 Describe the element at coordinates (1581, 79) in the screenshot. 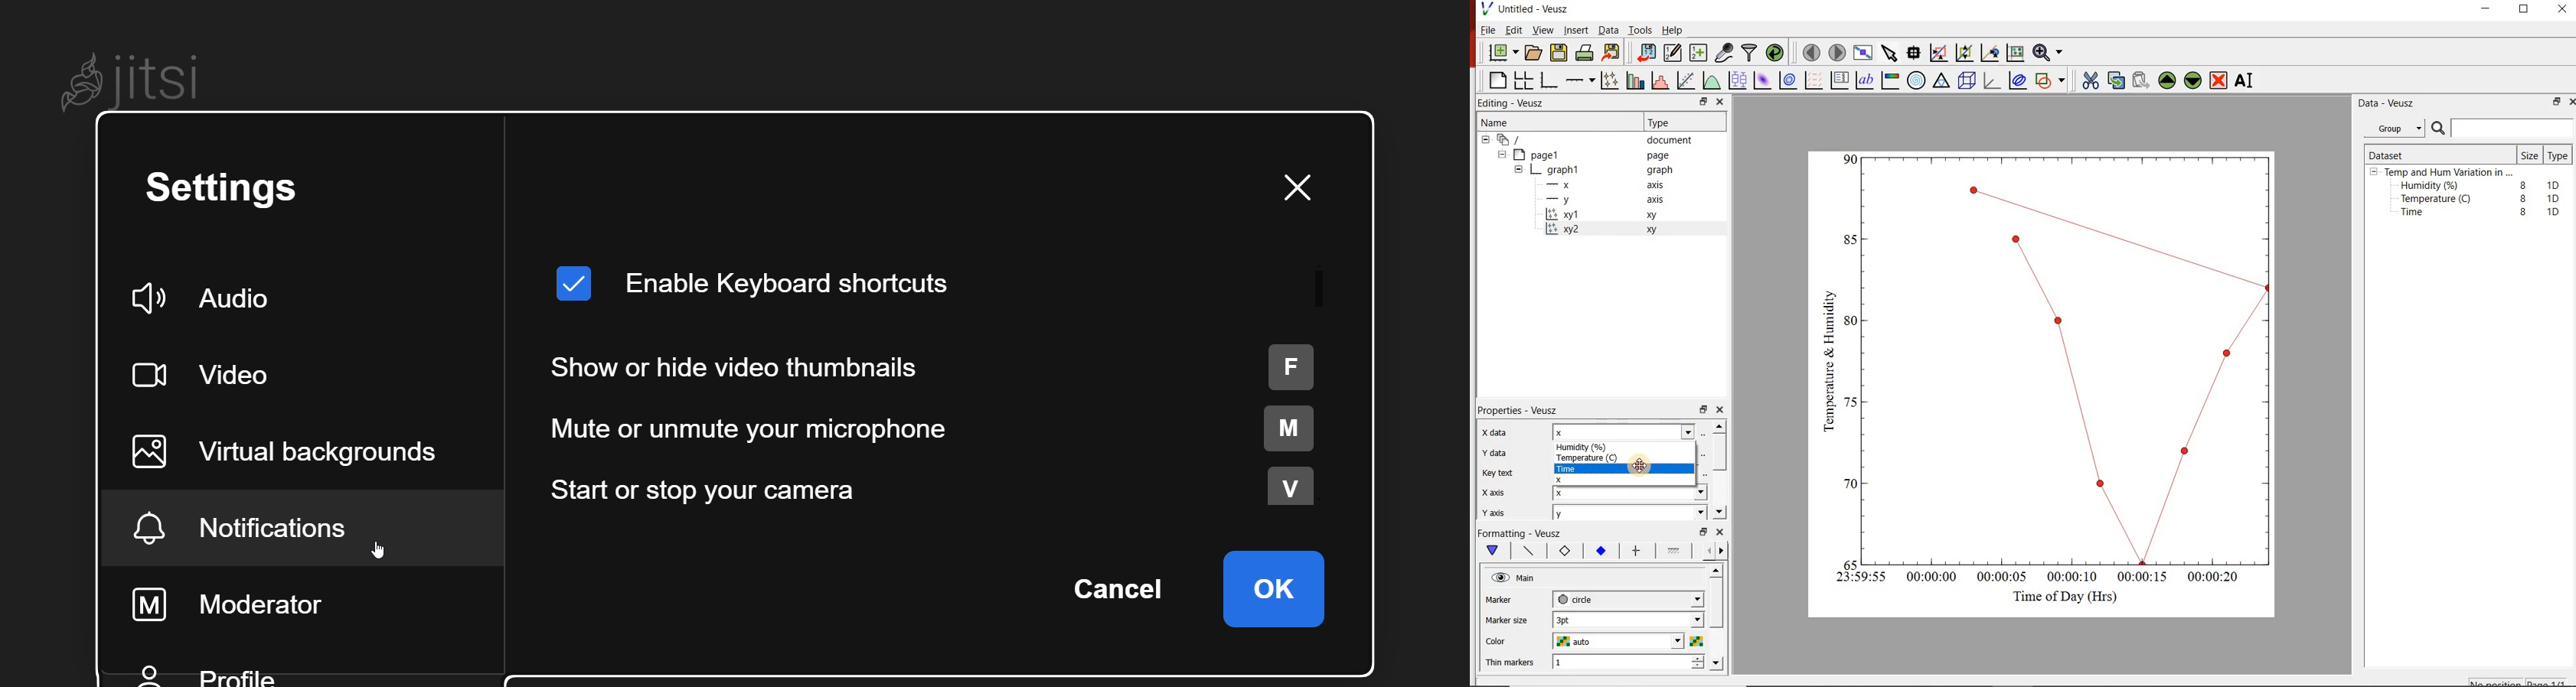

I see `add an axis to a plot` at that location.